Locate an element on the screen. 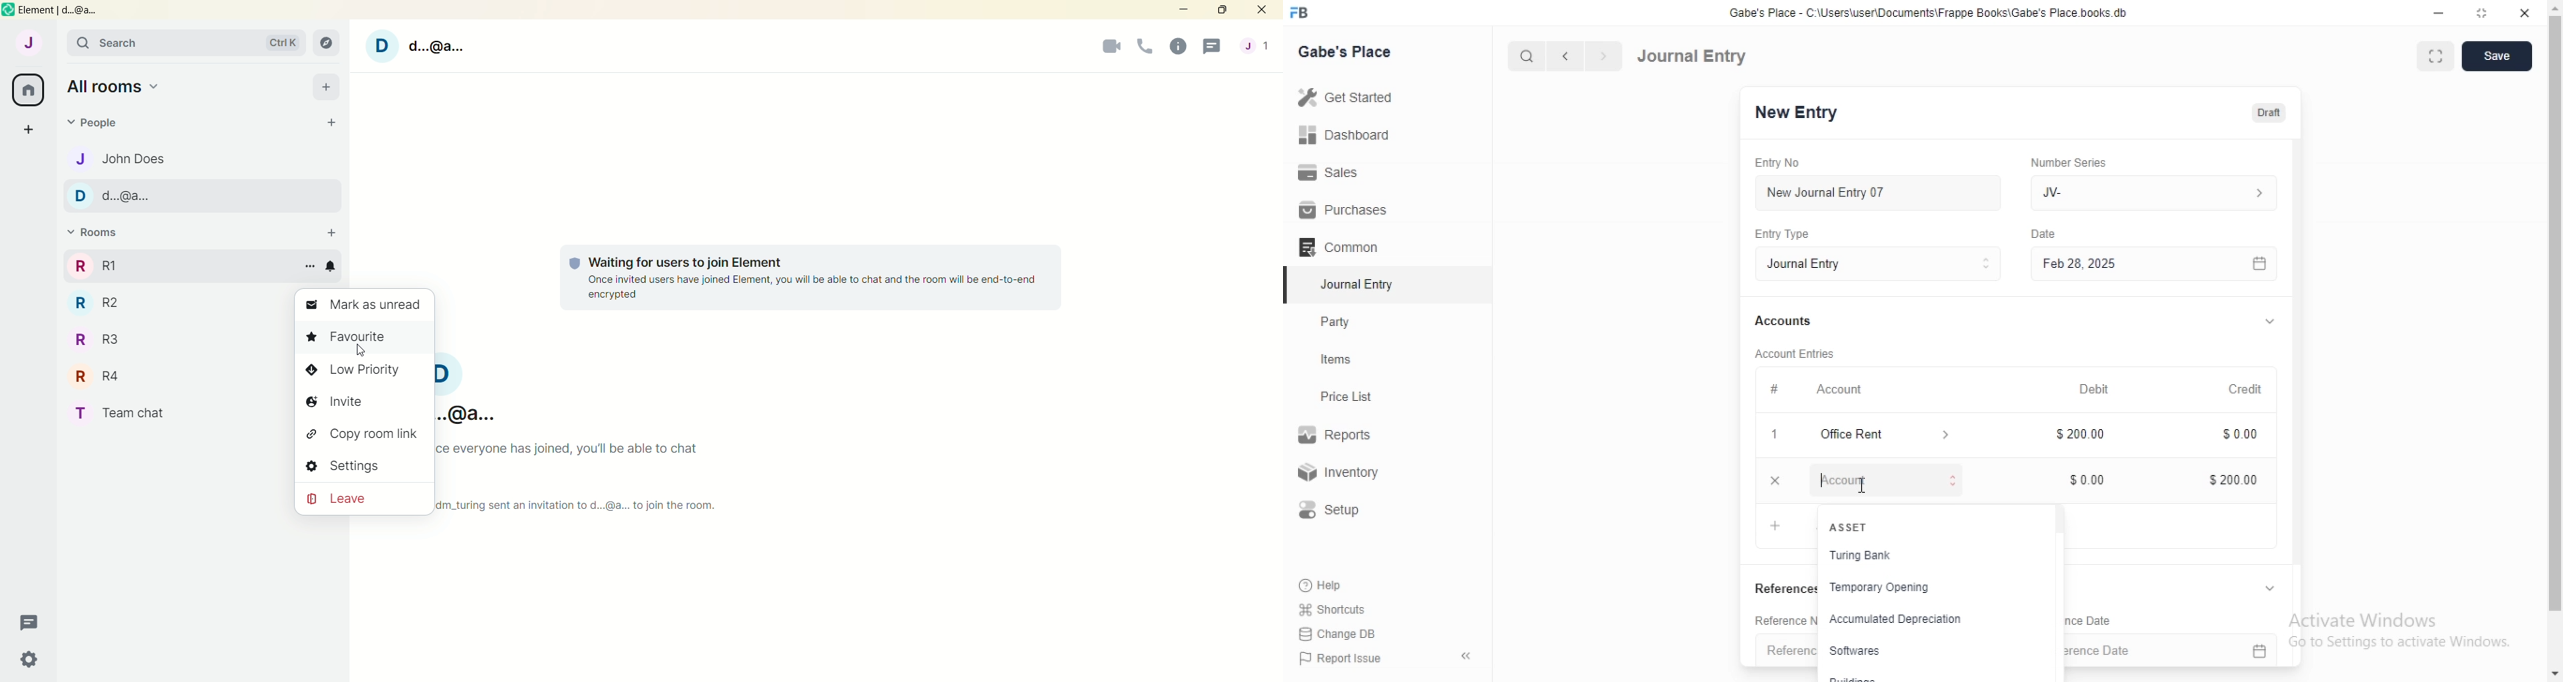  softwares is located at coordinates (1860, 652).